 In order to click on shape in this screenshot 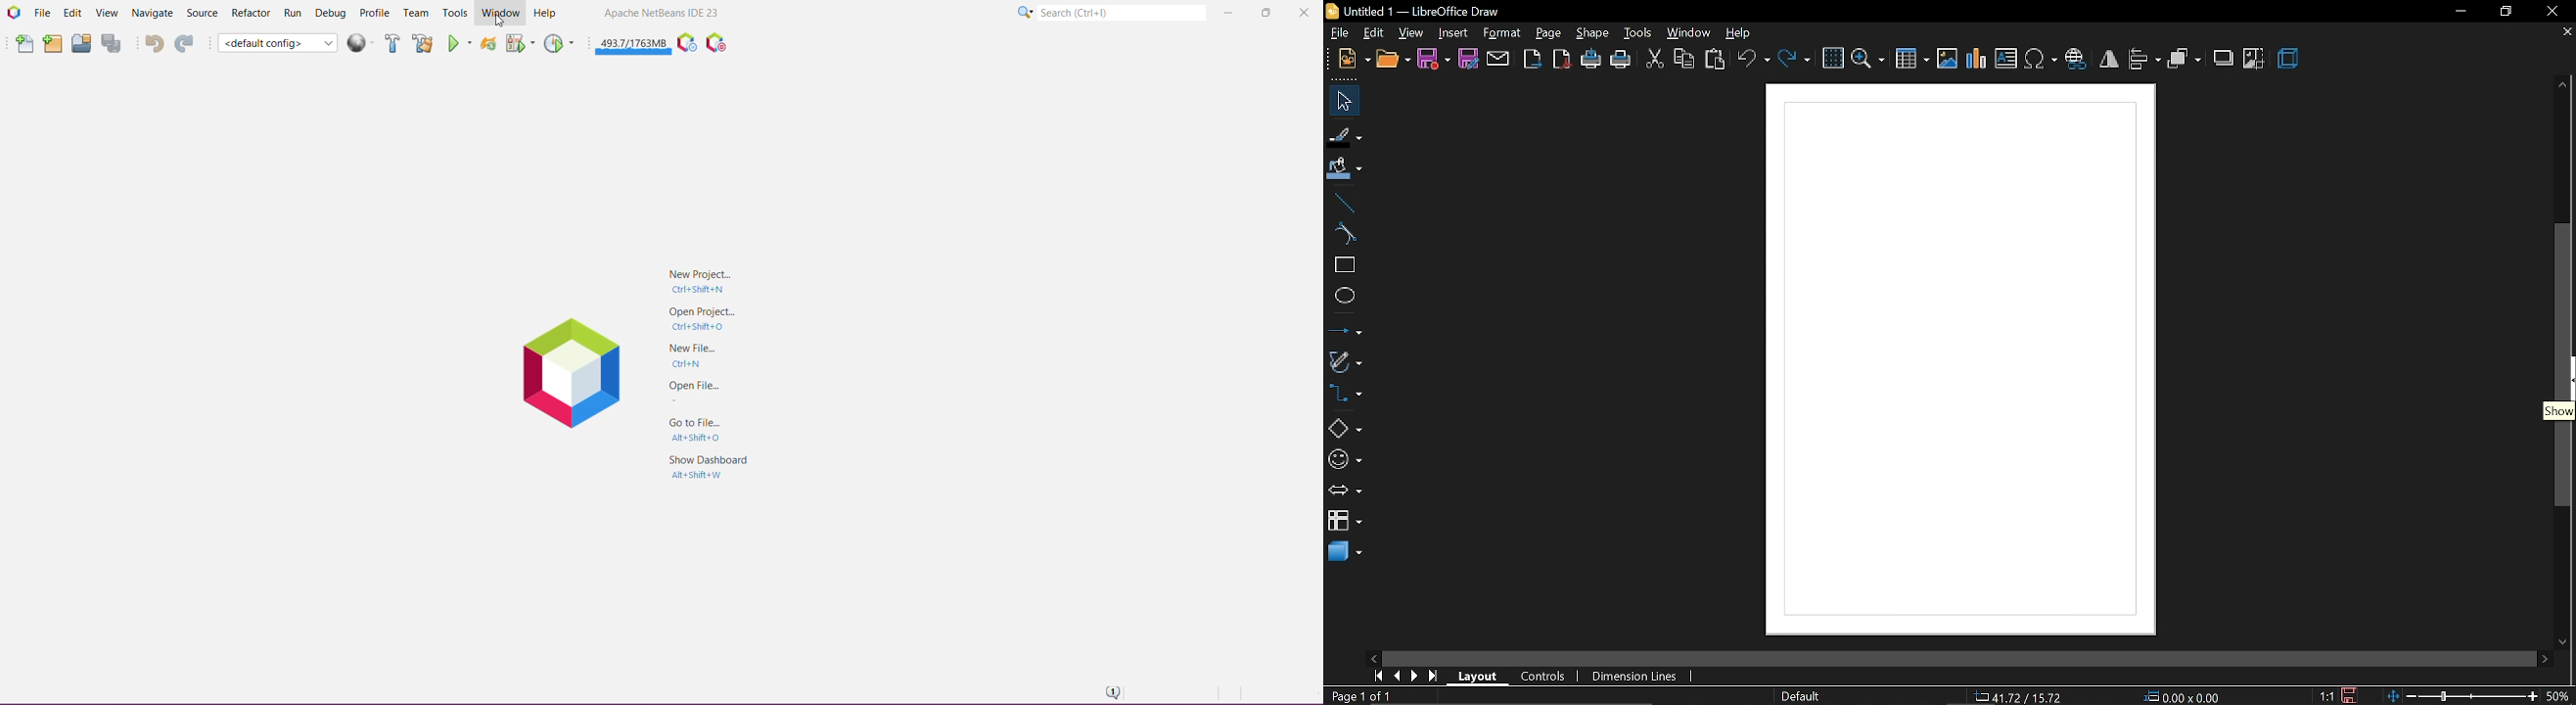, I will do `click(1593, 33)`.